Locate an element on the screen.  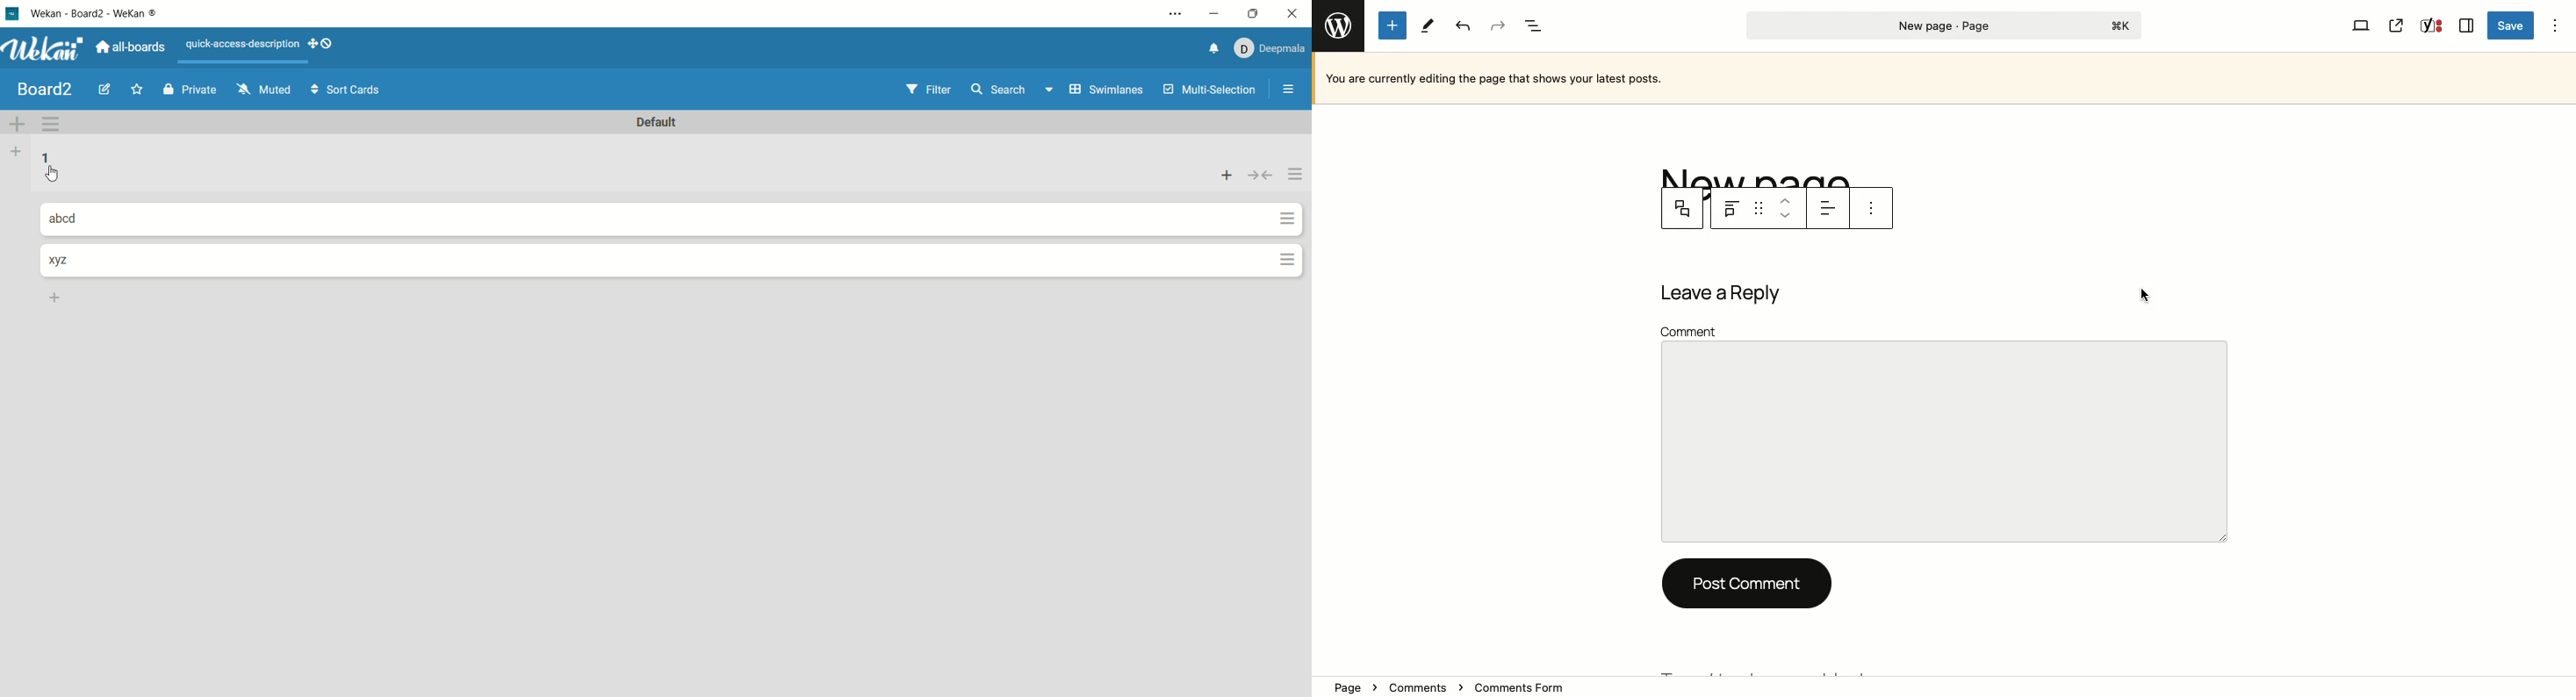
notification is located at coordinates (1208, 49).